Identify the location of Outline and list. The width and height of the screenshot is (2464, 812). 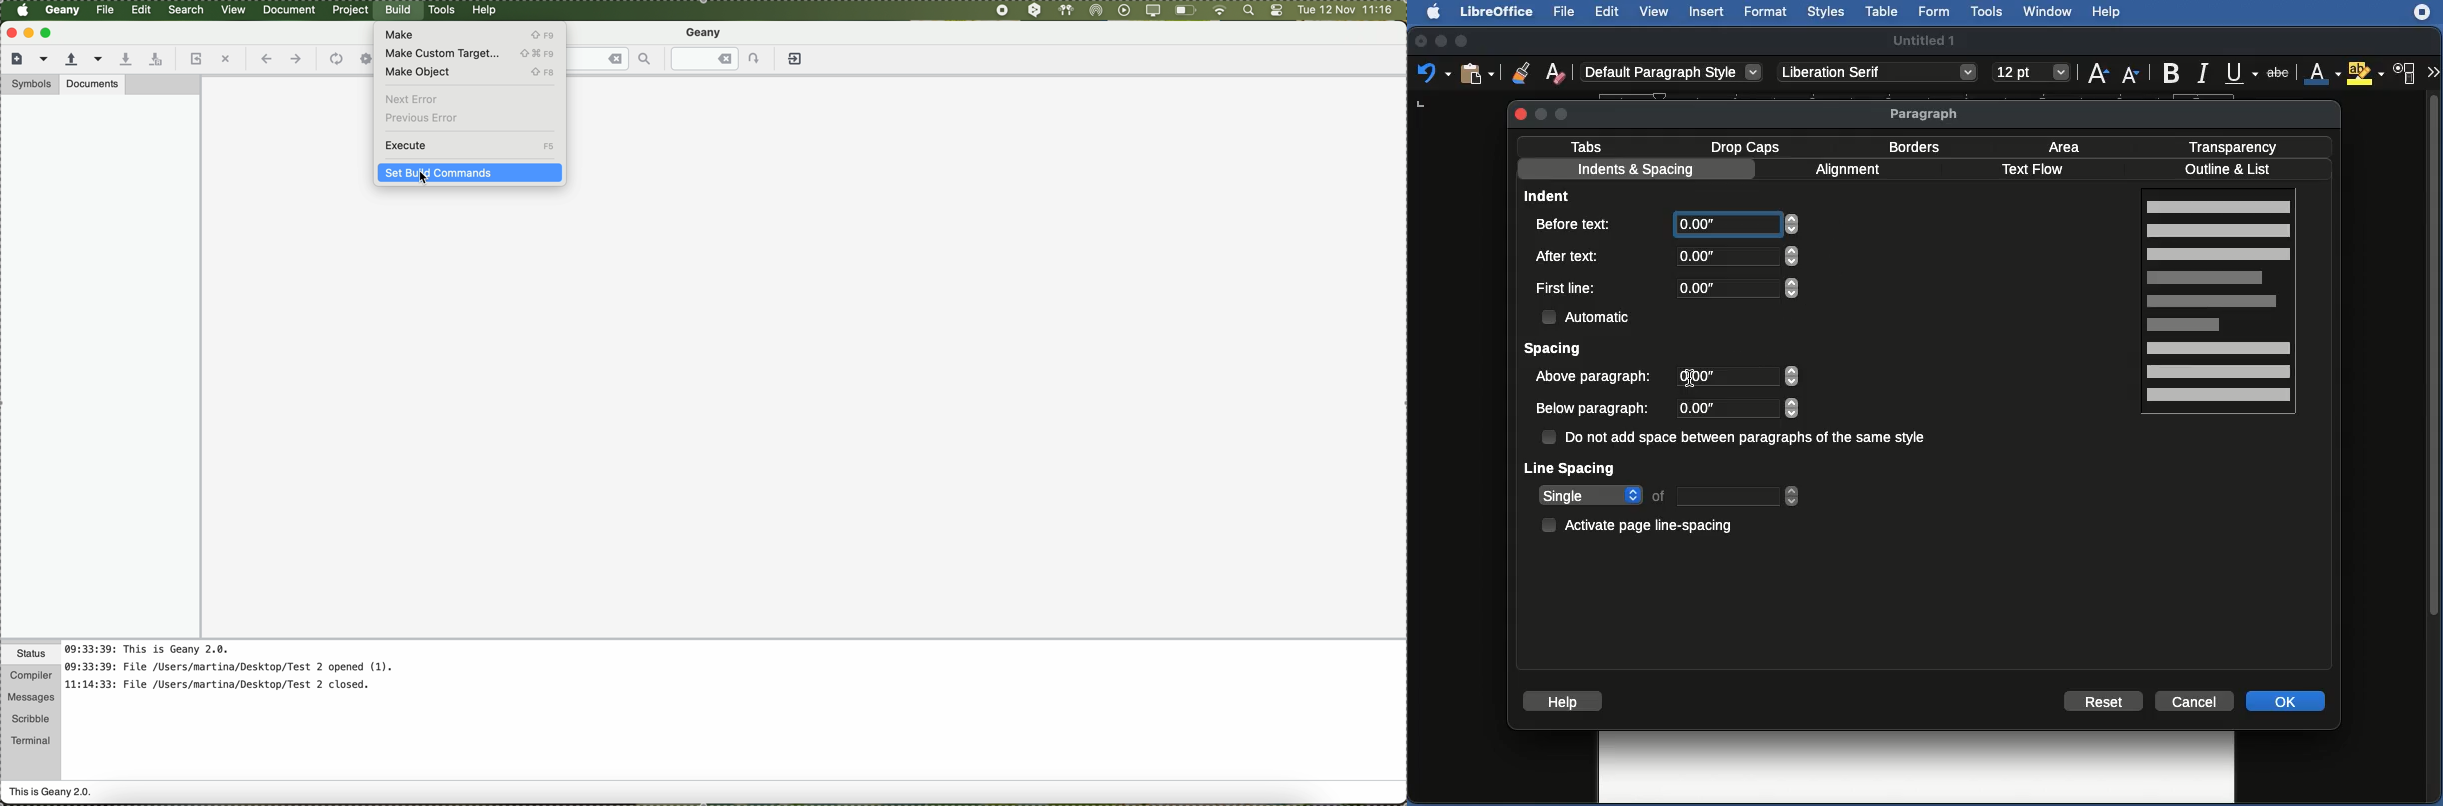
(2231, 170).